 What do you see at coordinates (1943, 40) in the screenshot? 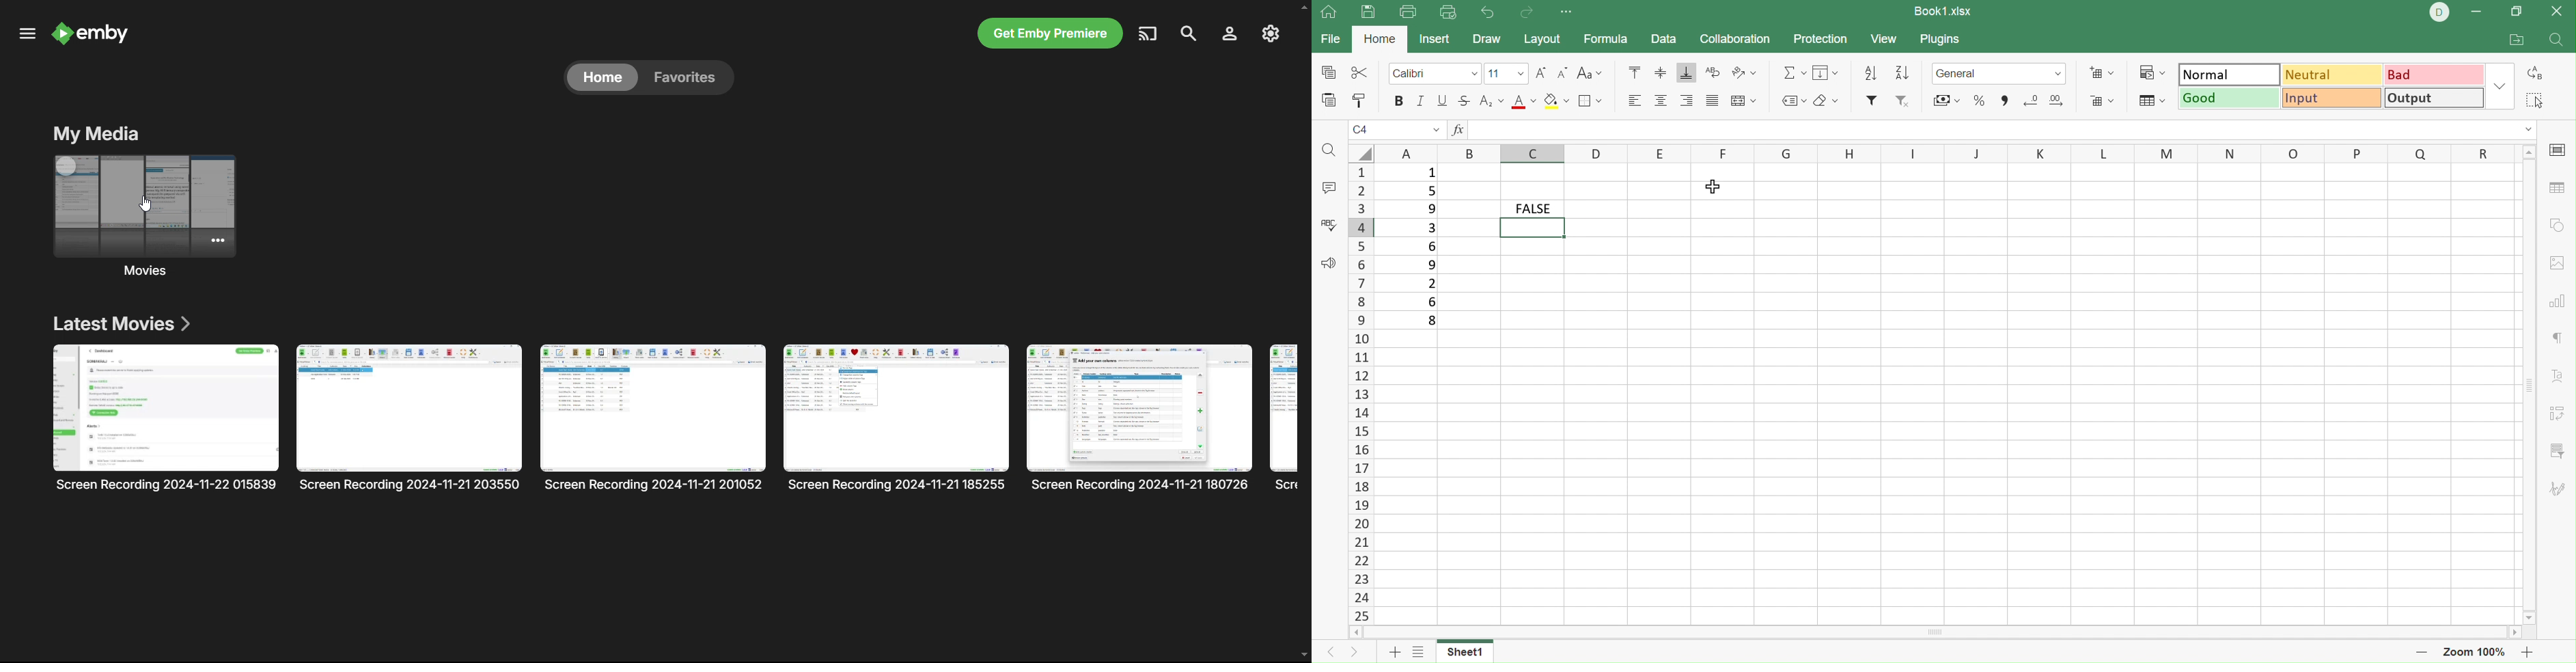
I see `Plugins` at bounding box center [1943, 40].